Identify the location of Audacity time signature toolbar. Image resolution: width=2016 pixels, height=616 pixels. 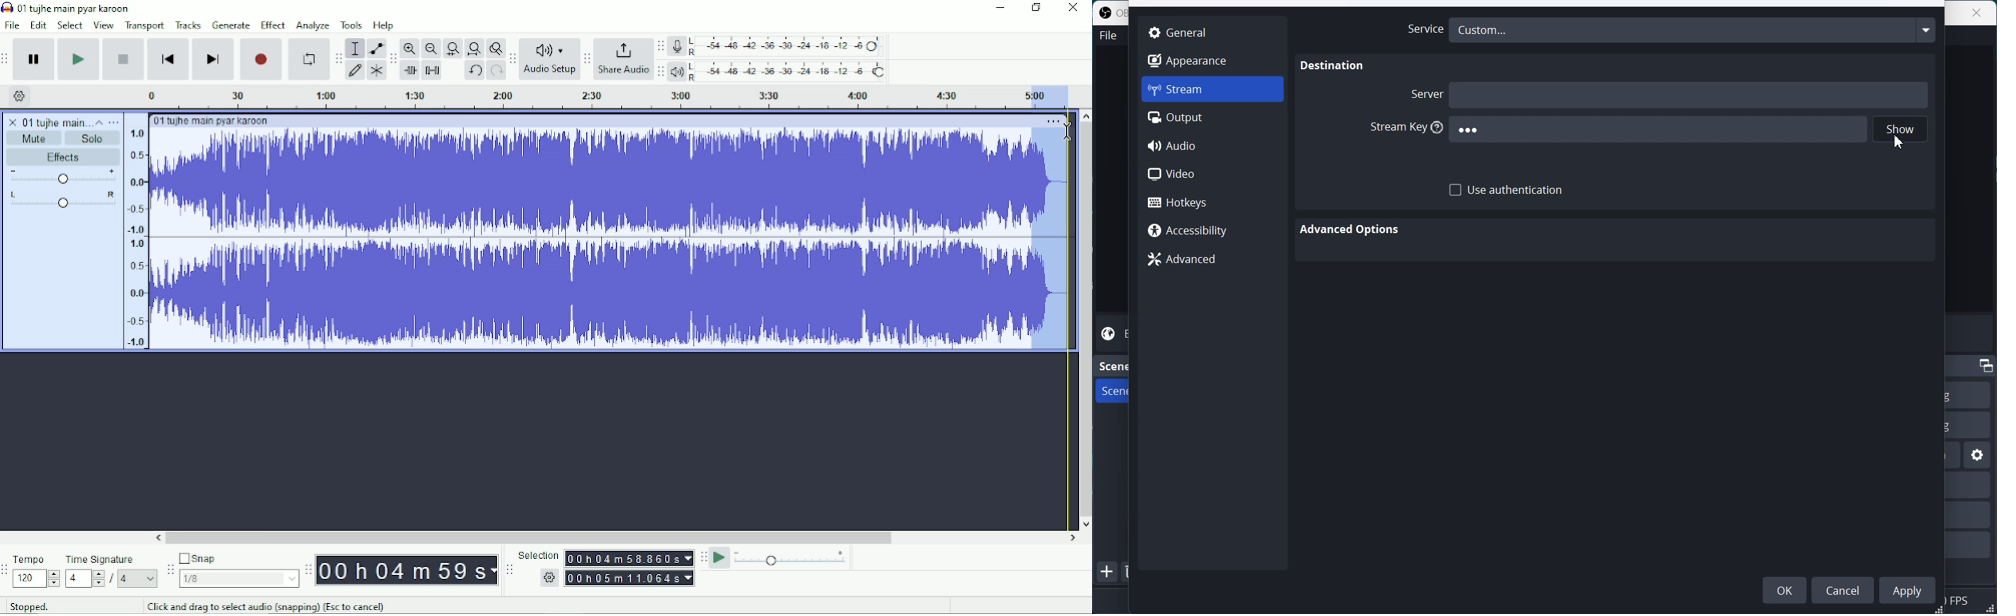
(5, 571).